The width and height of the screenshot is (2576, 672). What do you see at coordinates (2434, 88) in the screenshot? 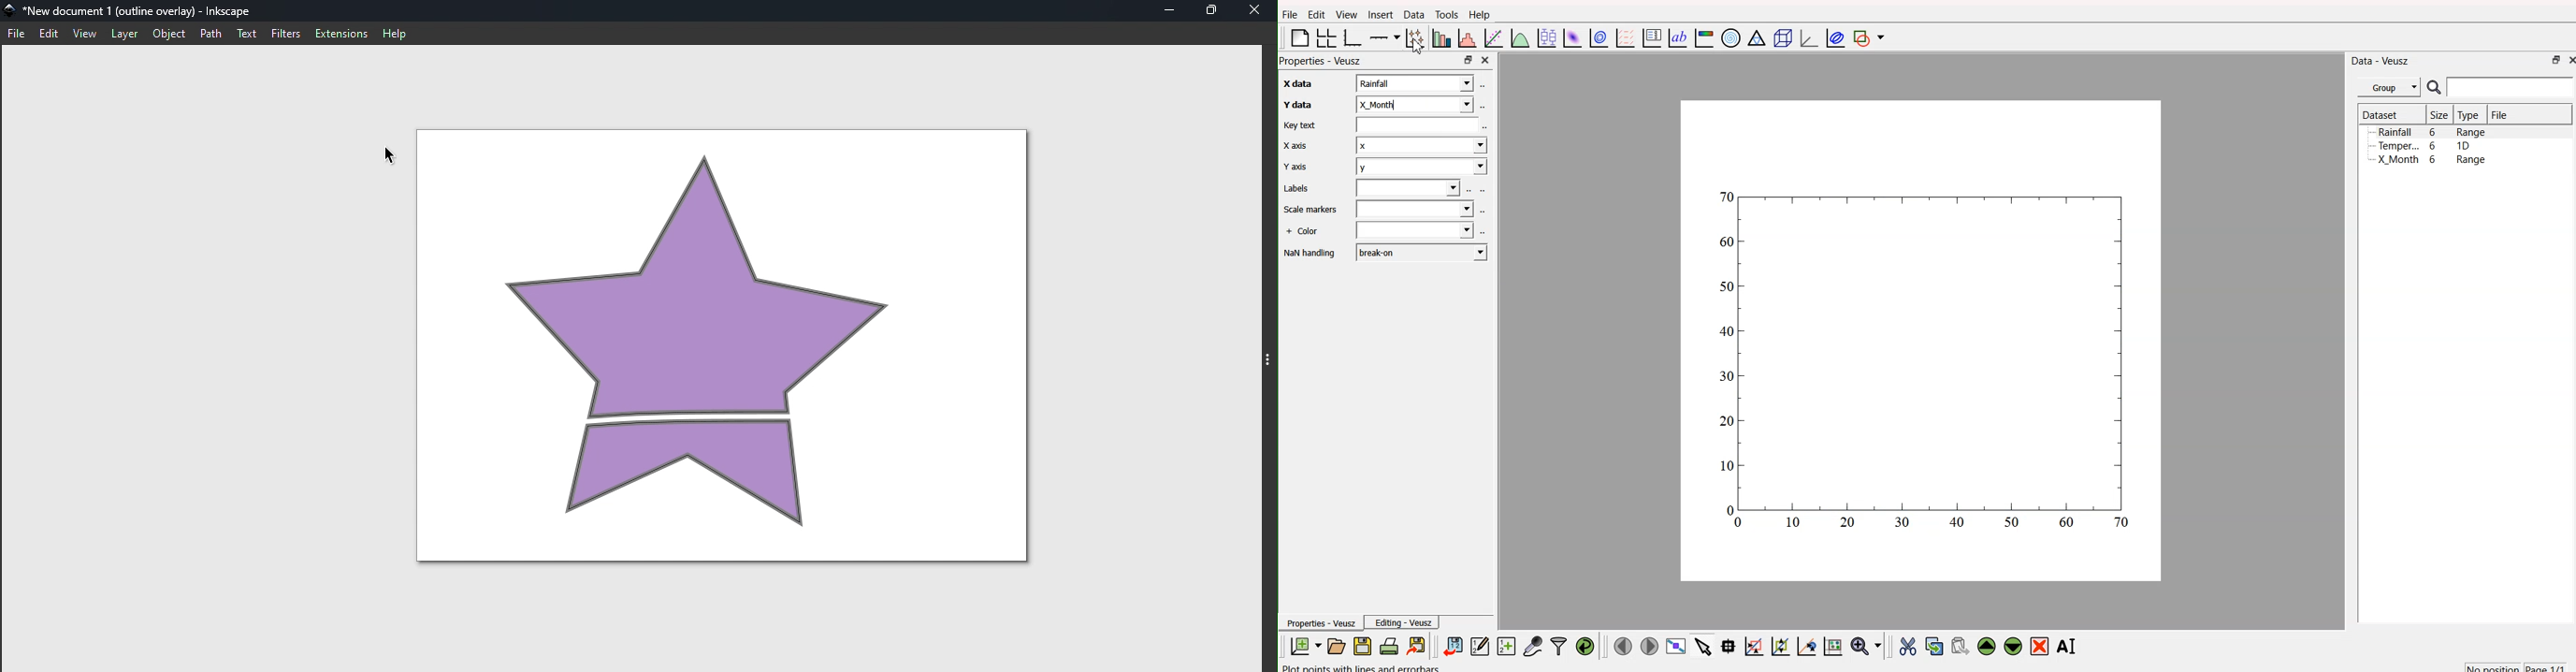
I see `search icon` at bounding box center [2434, 88].